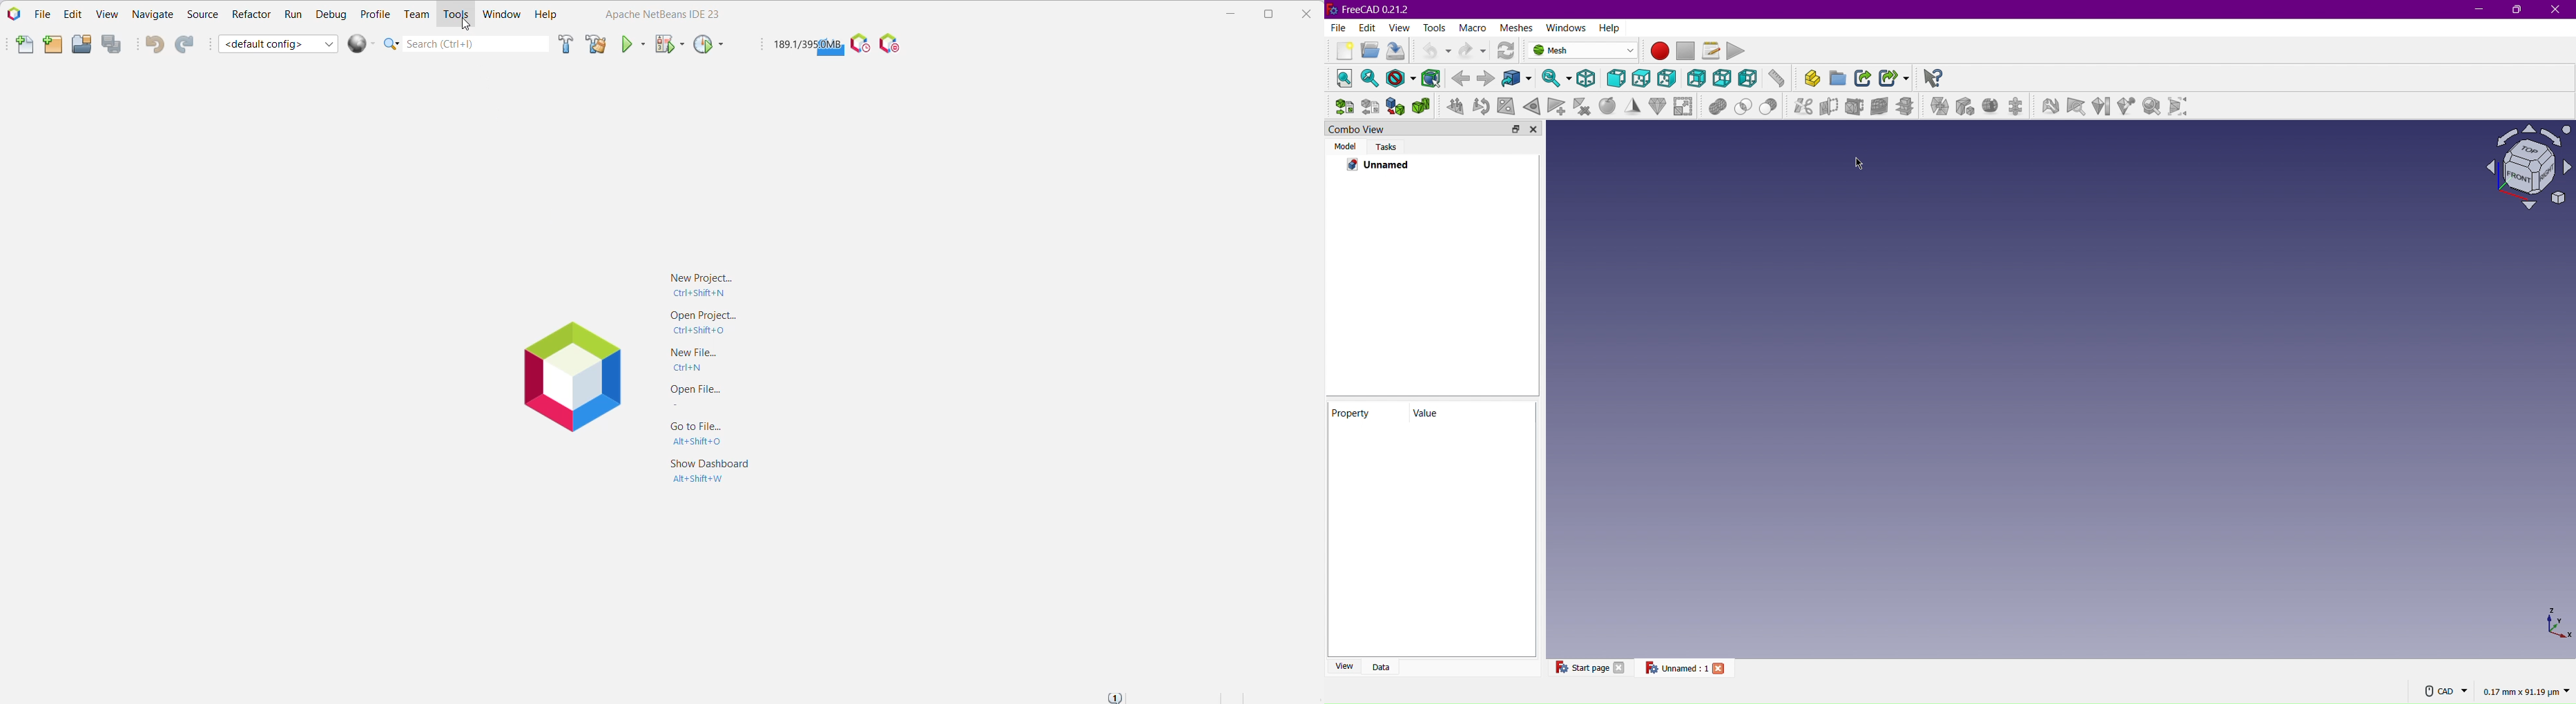 The height and width of the screenshot is (728, 2576). I want to click on Flip normal, so click(1482, 106).